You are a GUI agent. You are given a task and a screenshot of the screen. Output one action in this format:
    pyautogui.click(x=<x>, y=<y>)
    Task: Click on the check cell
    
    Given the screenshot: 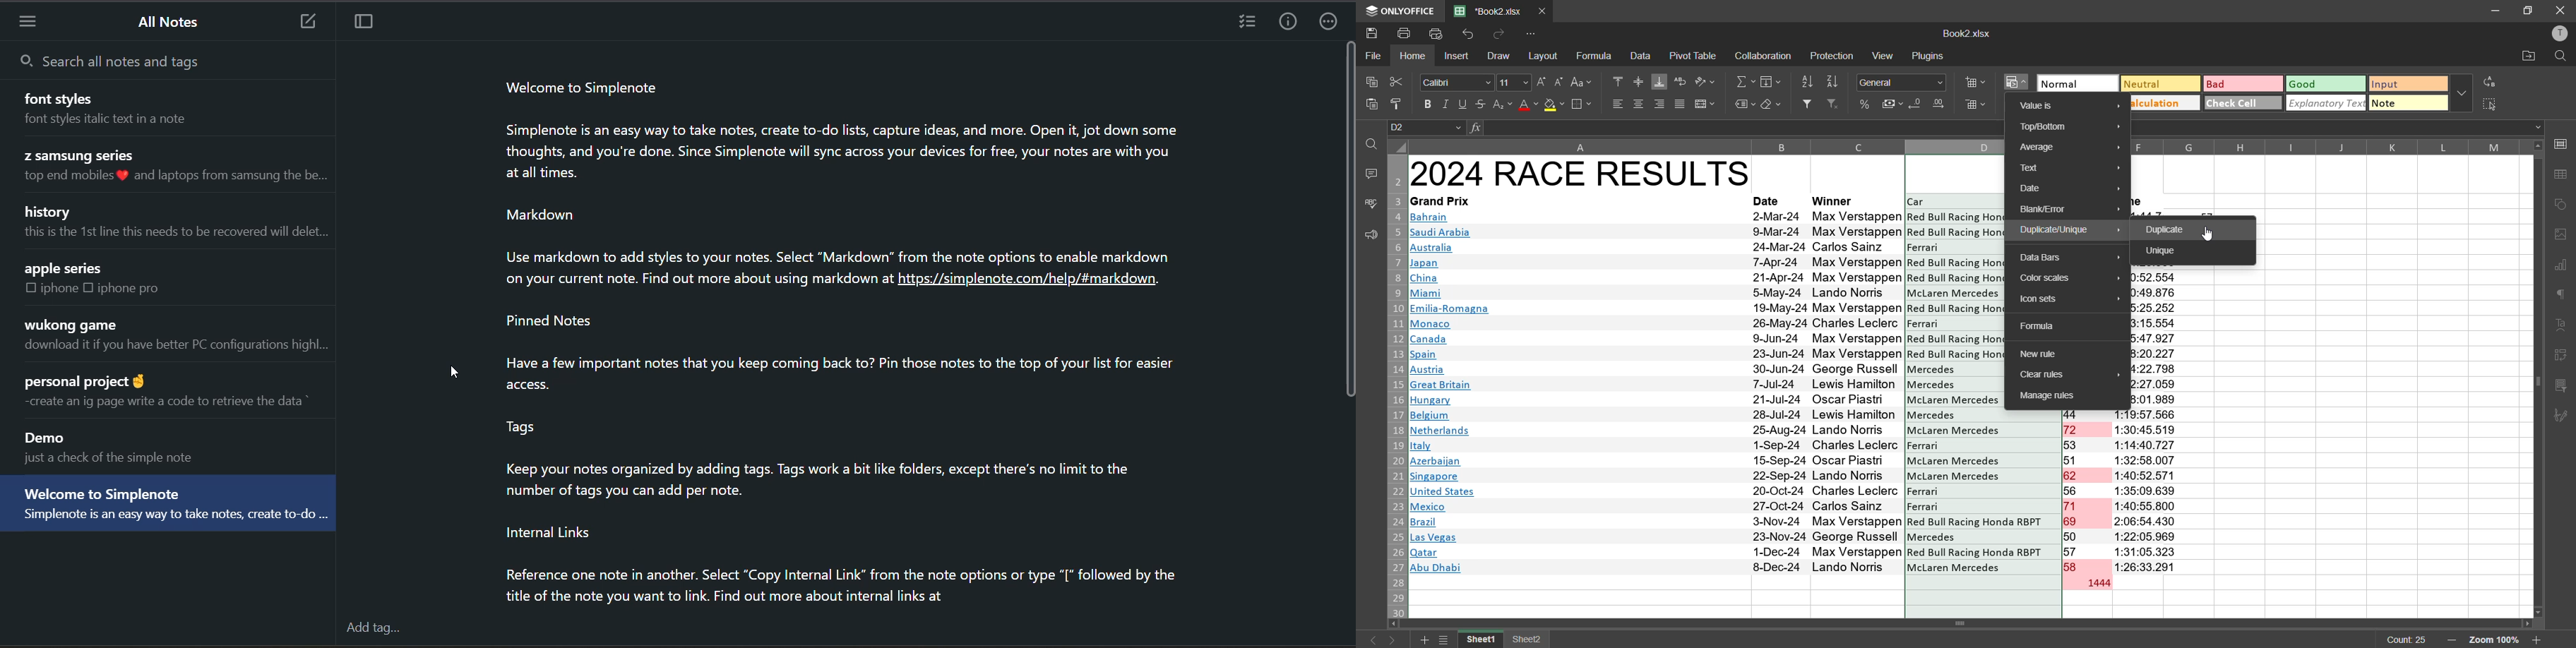 What is the action you would take?
    pyautogui.click(x=2240, y=102)
    